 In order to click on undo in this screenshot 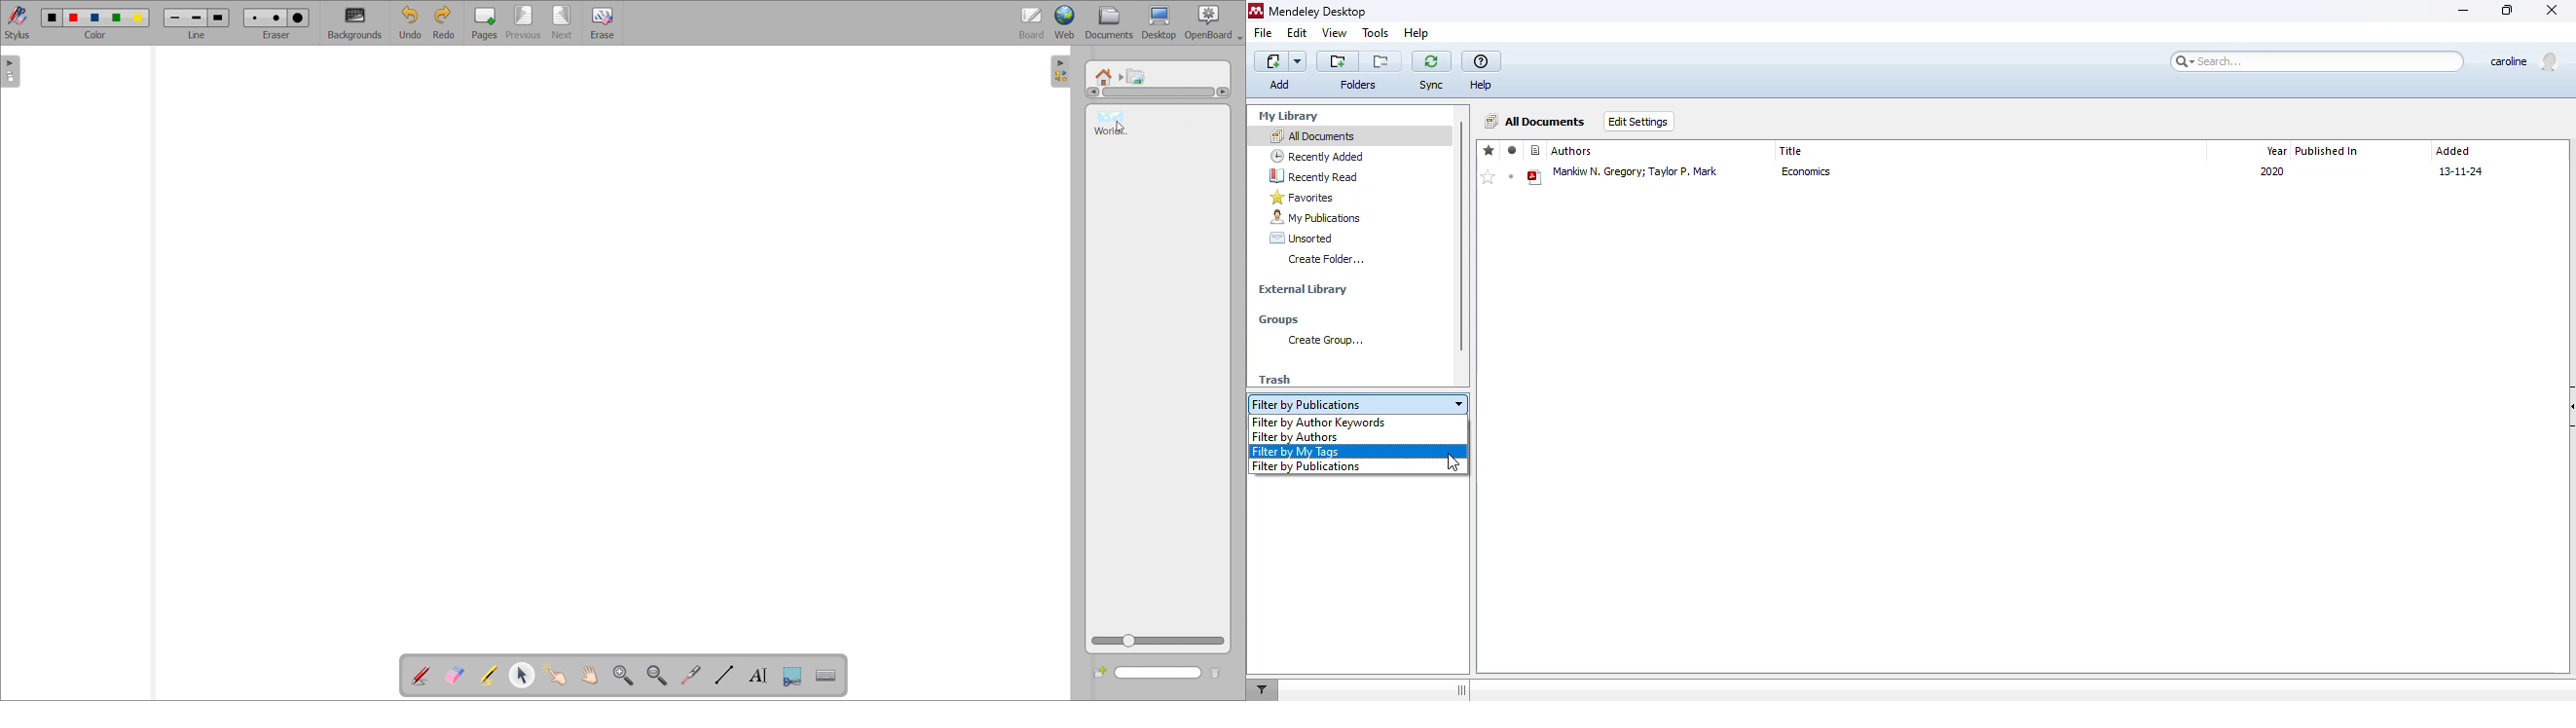, I will do `click(410, 22)`.